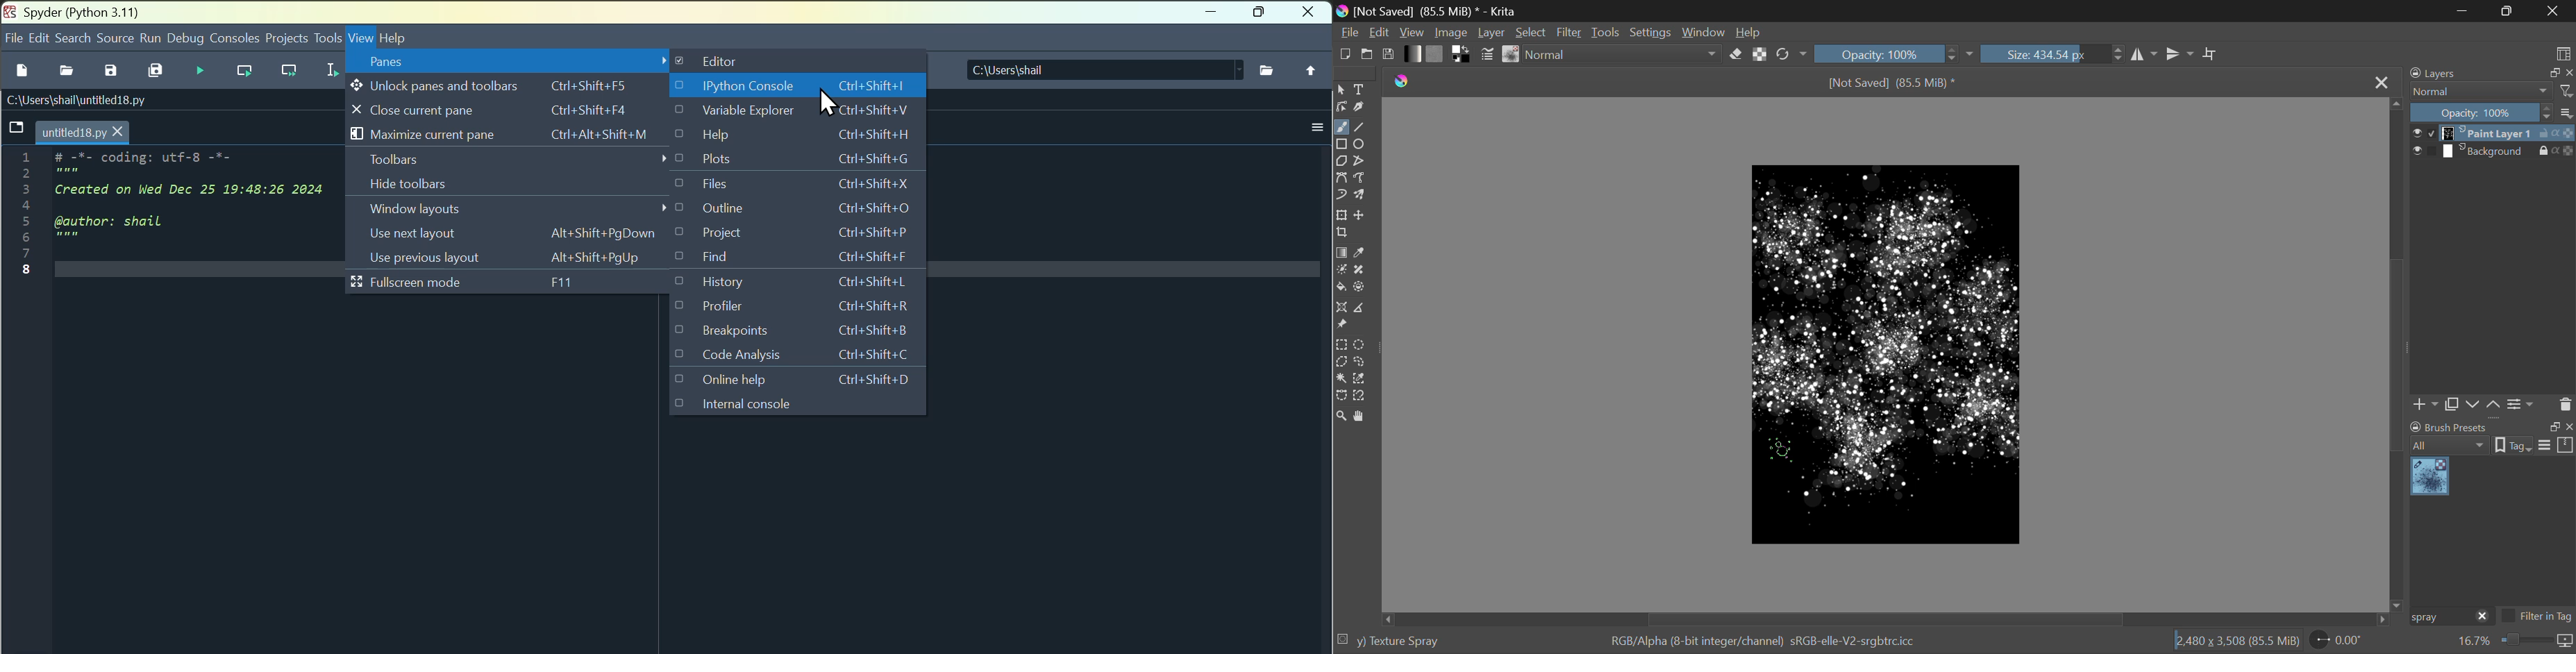 The height and width of the screenshot is (672, 2576). What do you see at coordinates (1360, 177) in the screenshot?
I see `Freehand Path Tool` at bounding box center [1360, 177].